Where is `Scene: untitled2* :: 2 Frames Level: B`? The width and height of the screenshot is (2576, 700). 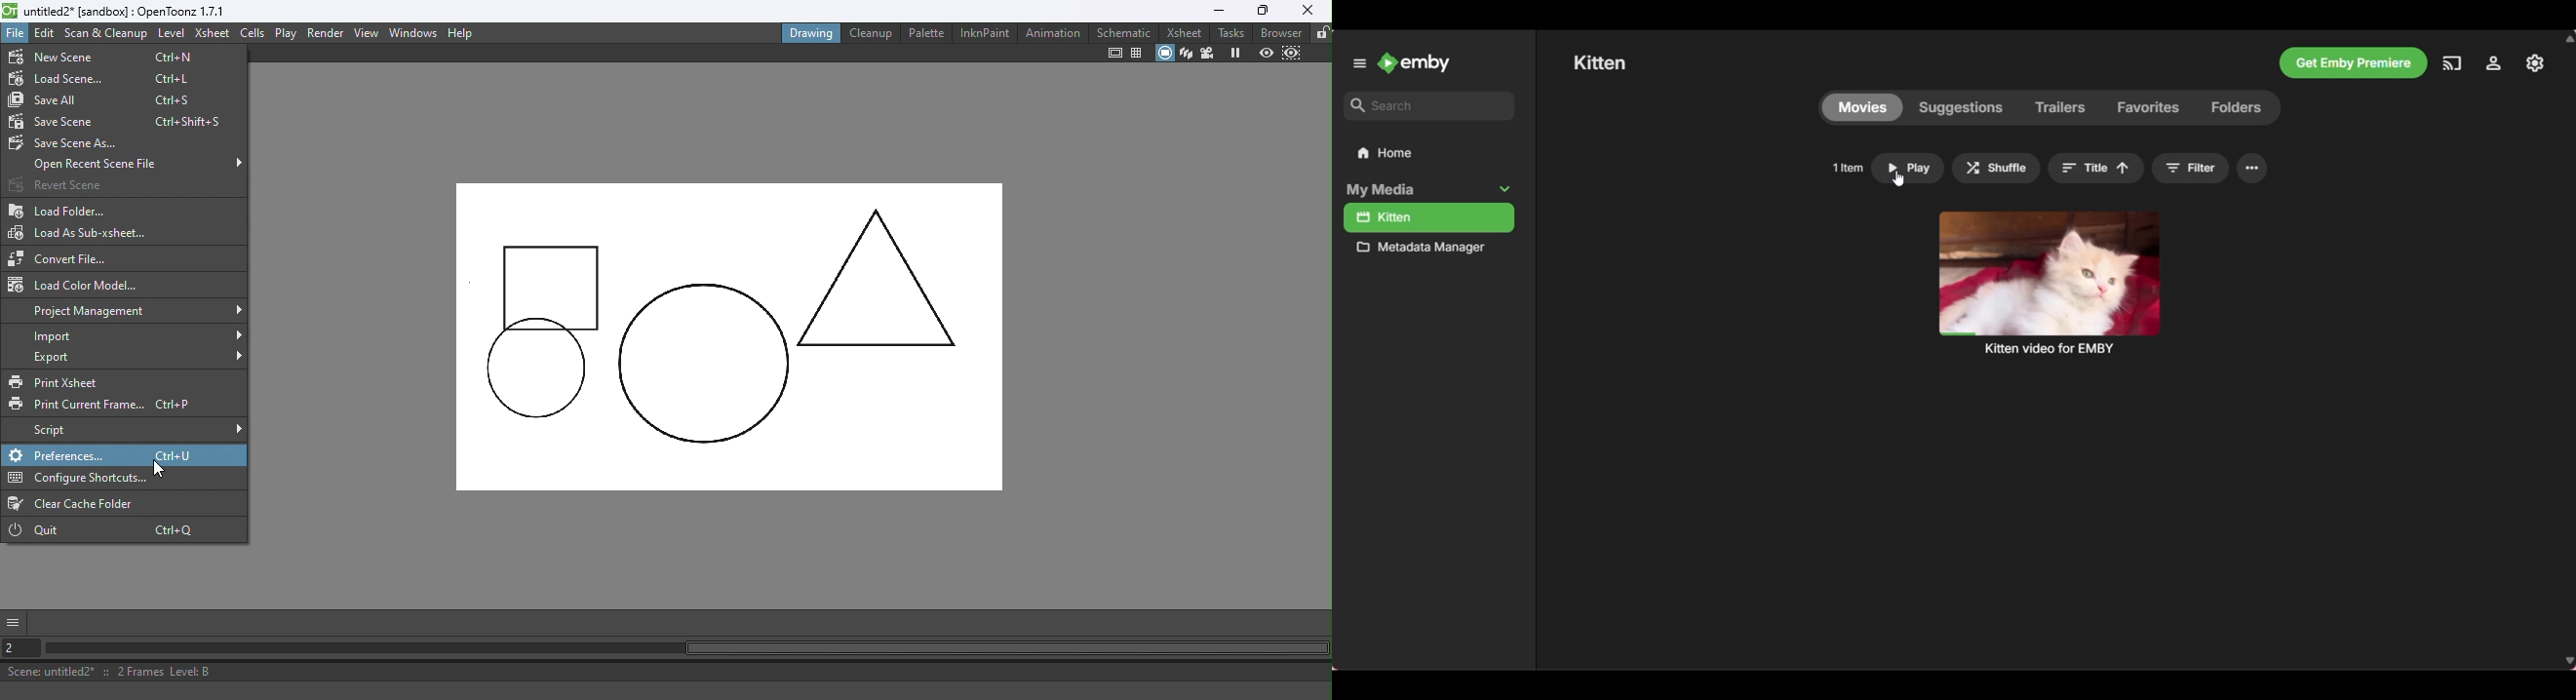 Scene: untitled2* :: 2 Frames Level: B is located at coordinates (665, 671).